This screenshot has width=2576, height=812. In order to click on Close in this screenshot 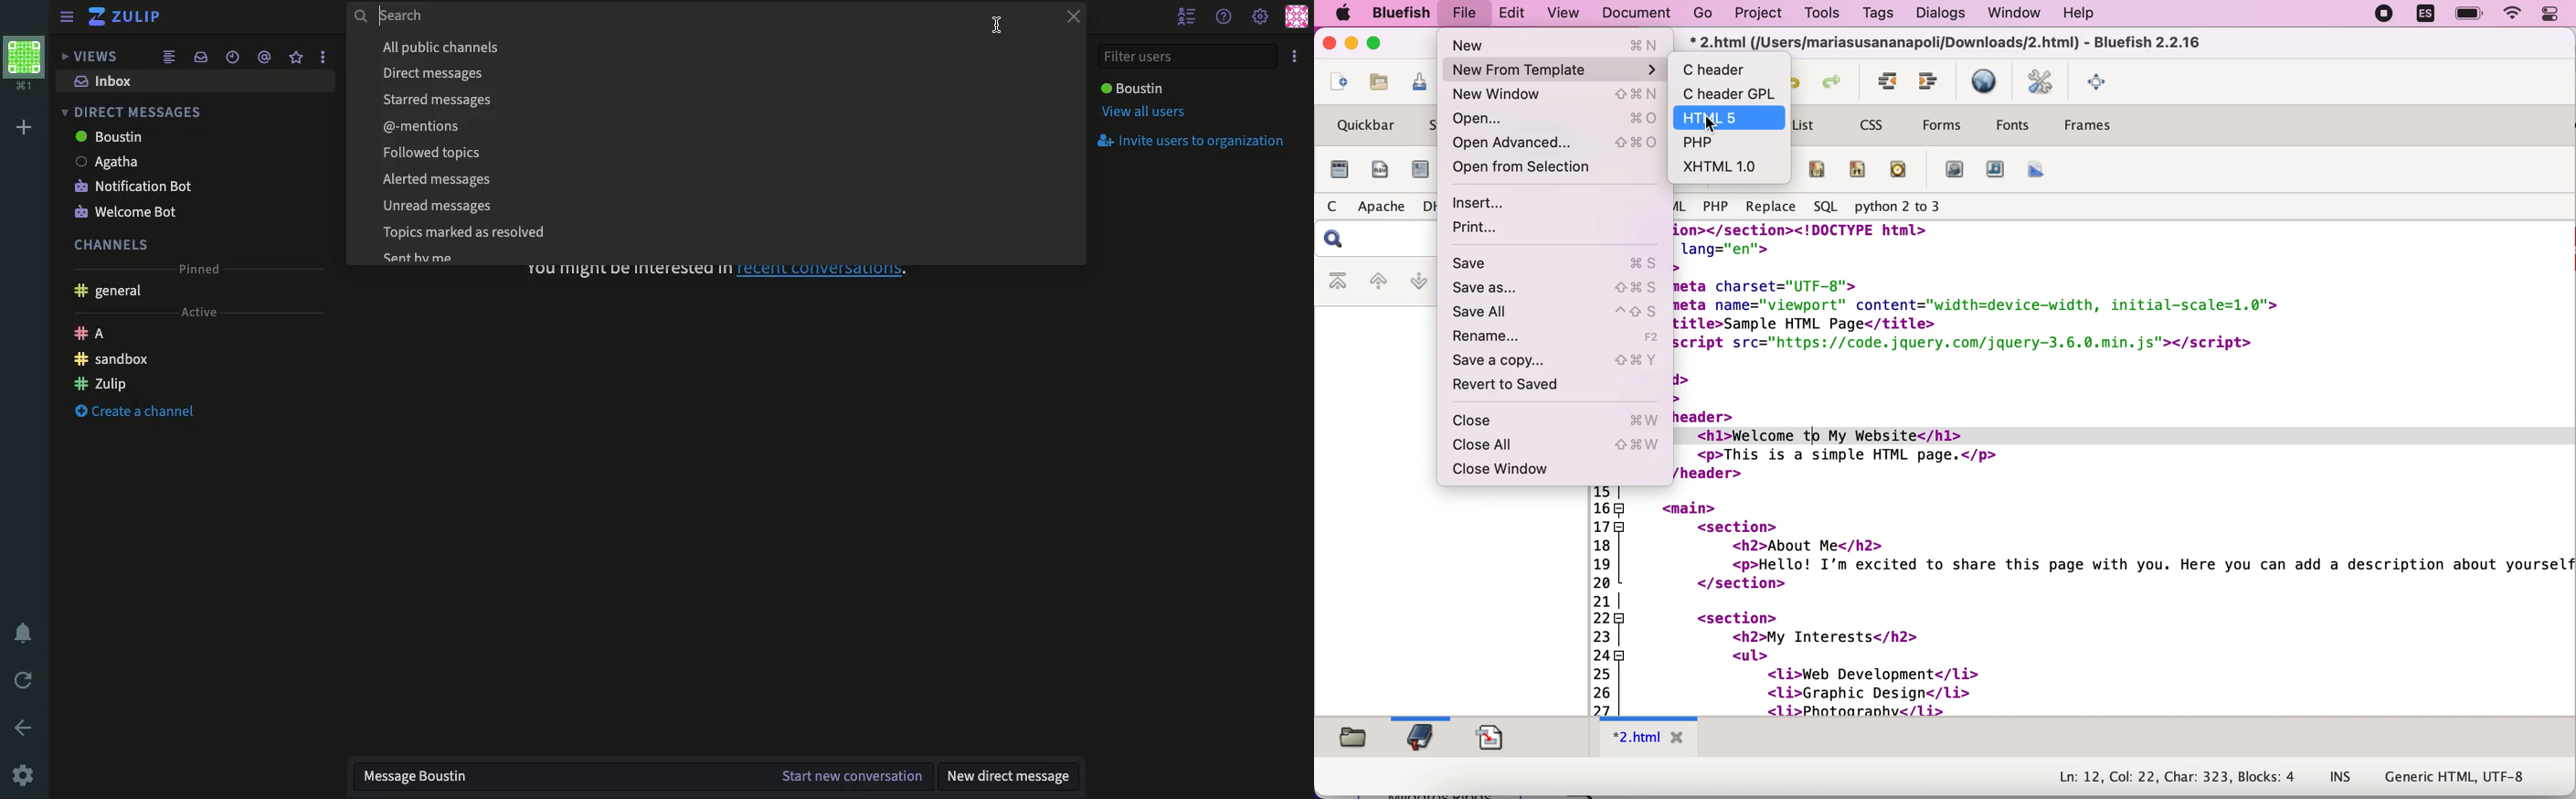, I will do `click(1067, 18)`.